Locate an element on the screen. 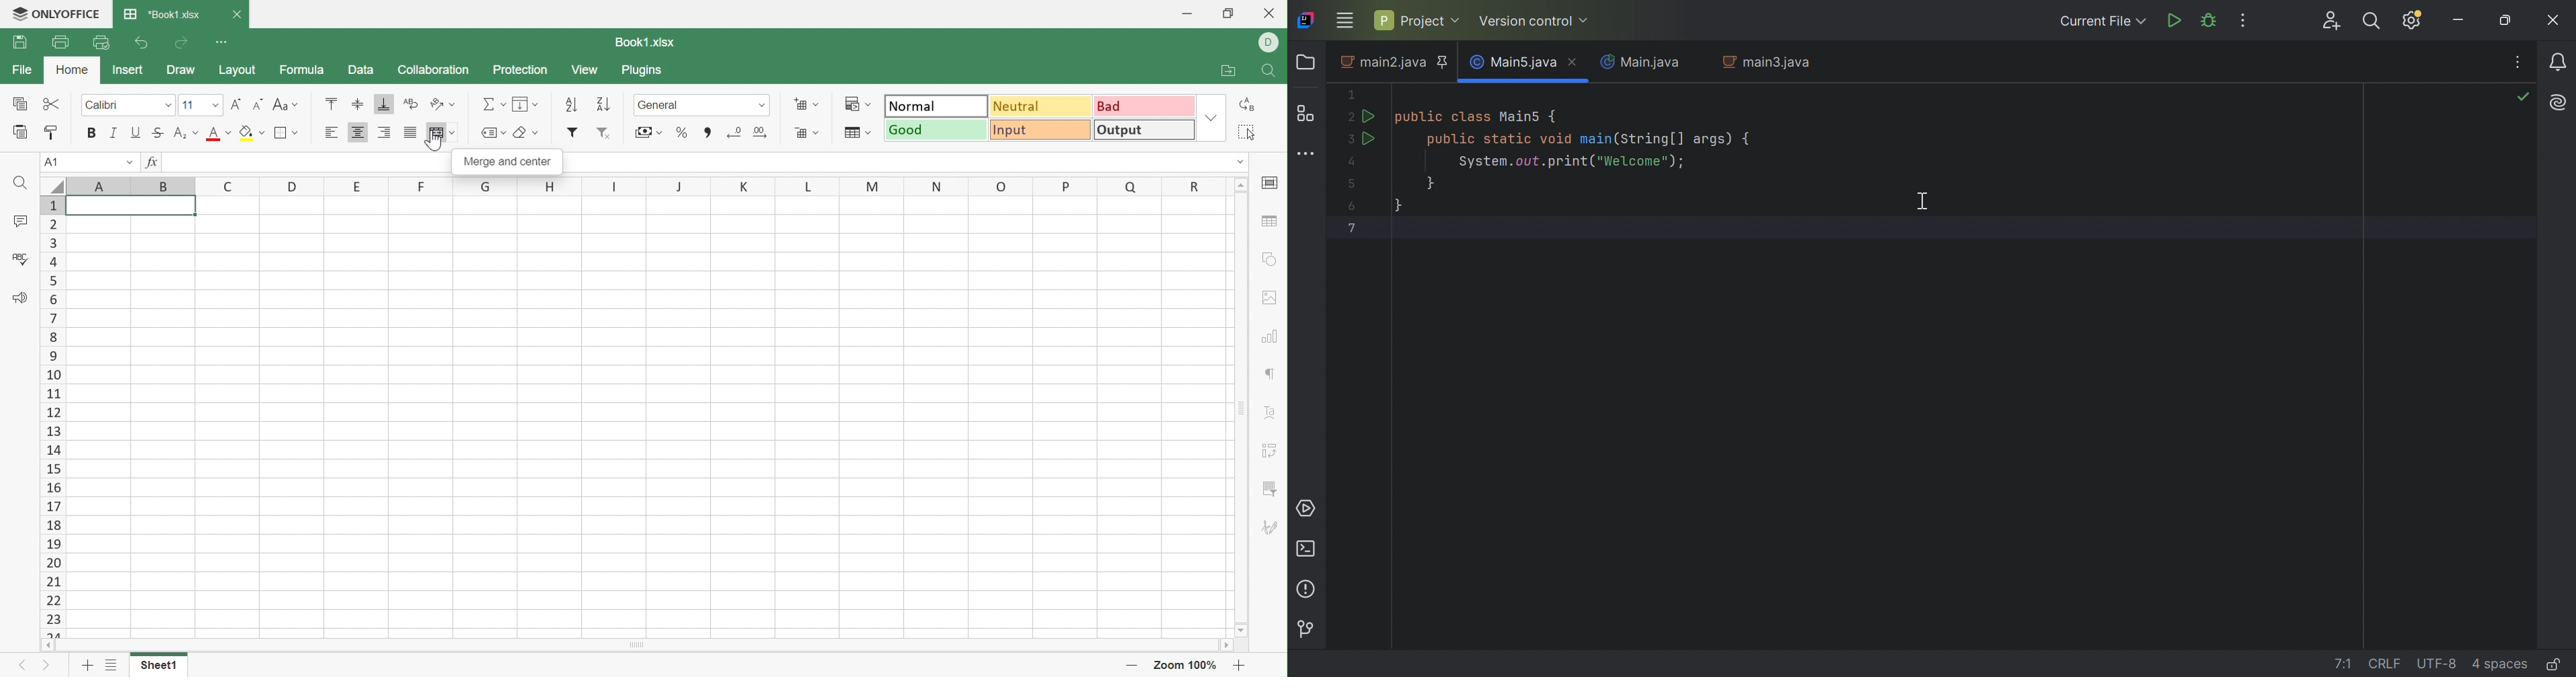 This screenshot has width=2576, height=700. Draw is located at coordinates (184, 71).